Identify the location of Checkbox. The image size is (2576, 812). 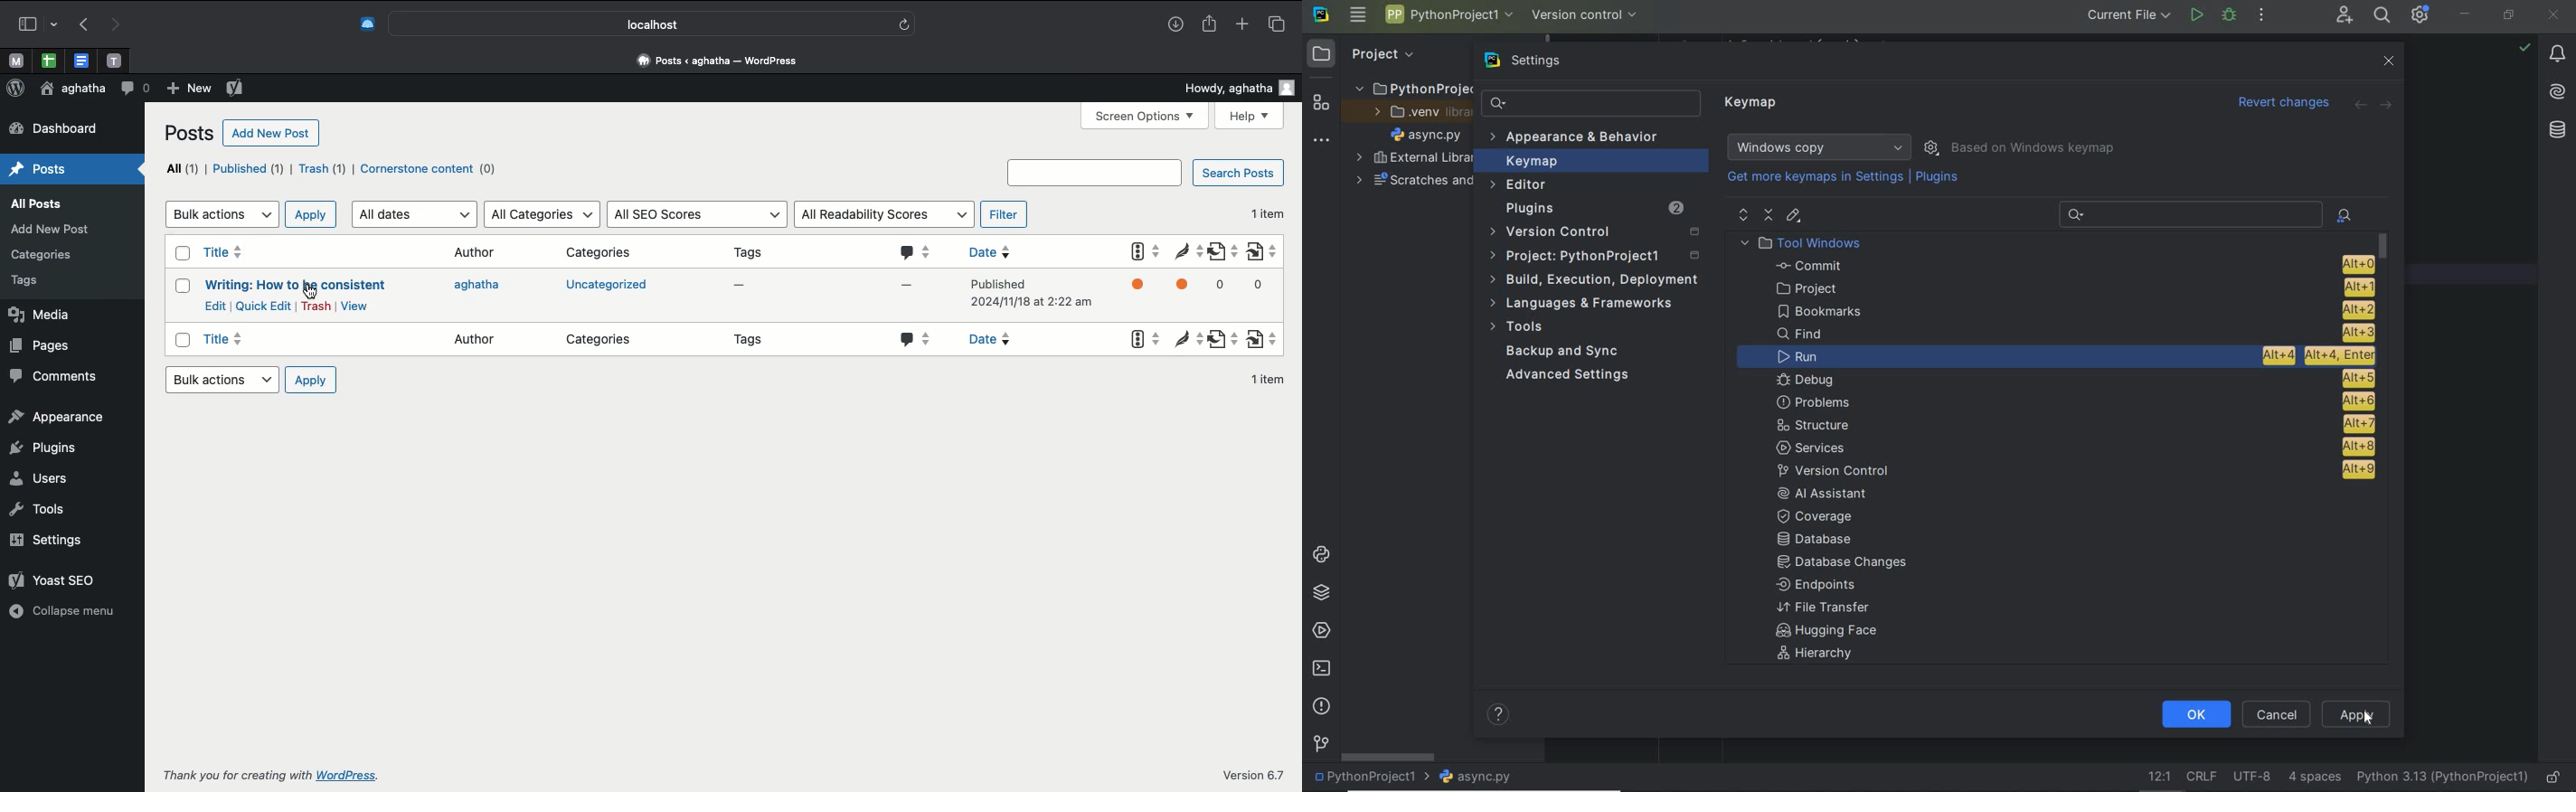
(184, 287).